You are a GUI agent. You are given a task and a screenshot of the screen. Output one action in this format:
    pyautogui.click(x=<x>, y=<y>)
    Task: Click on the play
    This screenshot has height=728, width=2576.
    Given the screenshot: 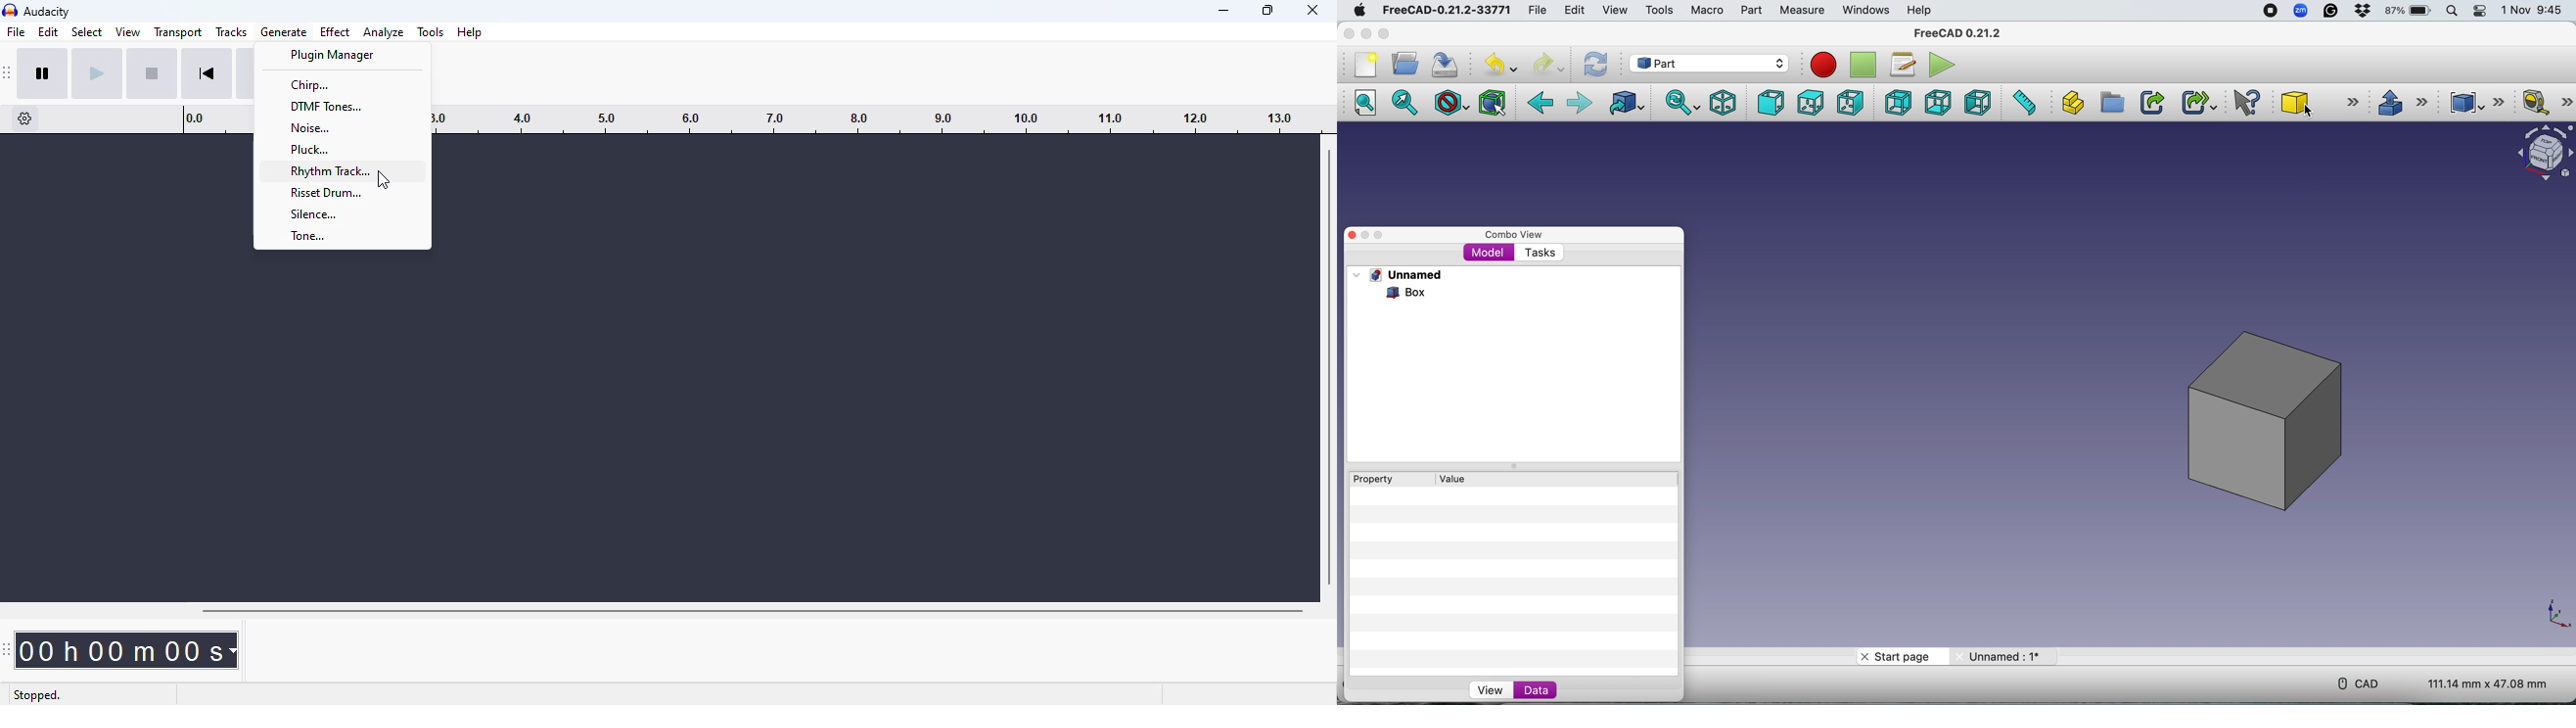 What is the action you would take?
    pyautogui.click(x=96, y=74)
    